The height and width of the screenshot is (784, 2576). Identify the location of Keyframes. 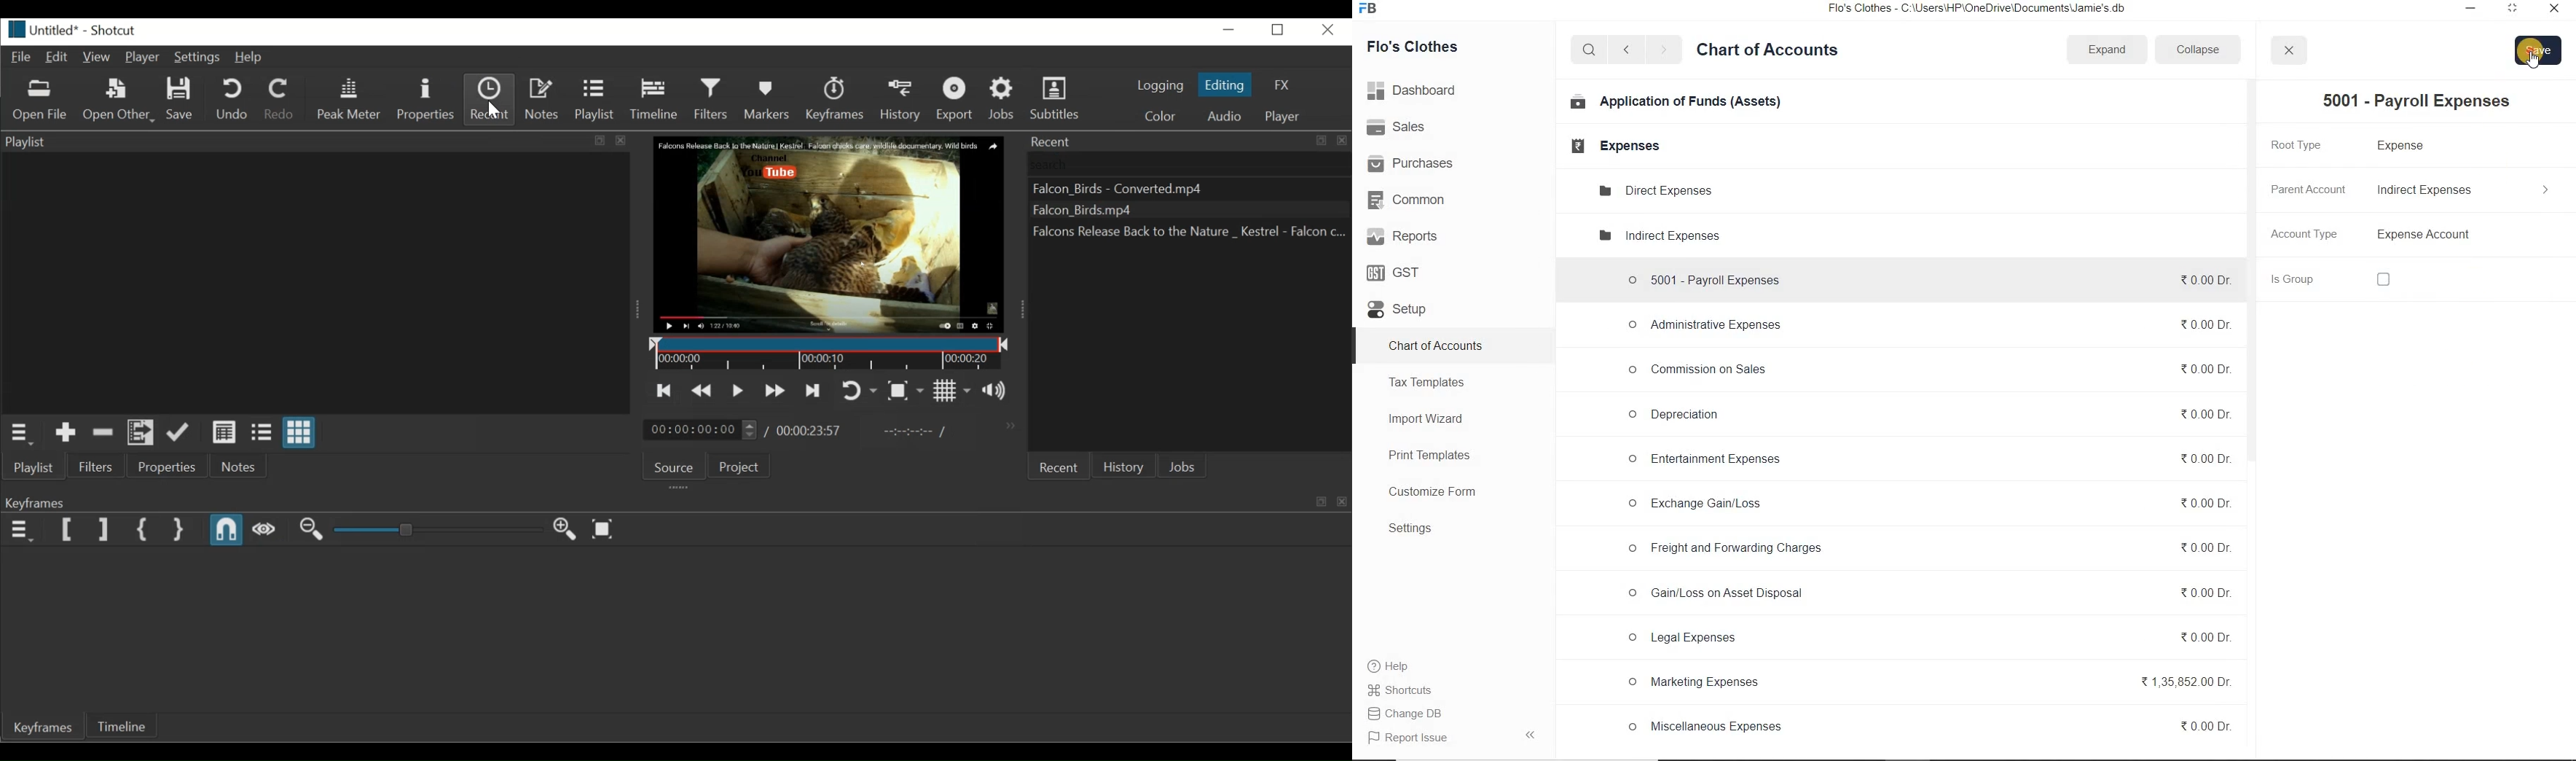
(835, 98).